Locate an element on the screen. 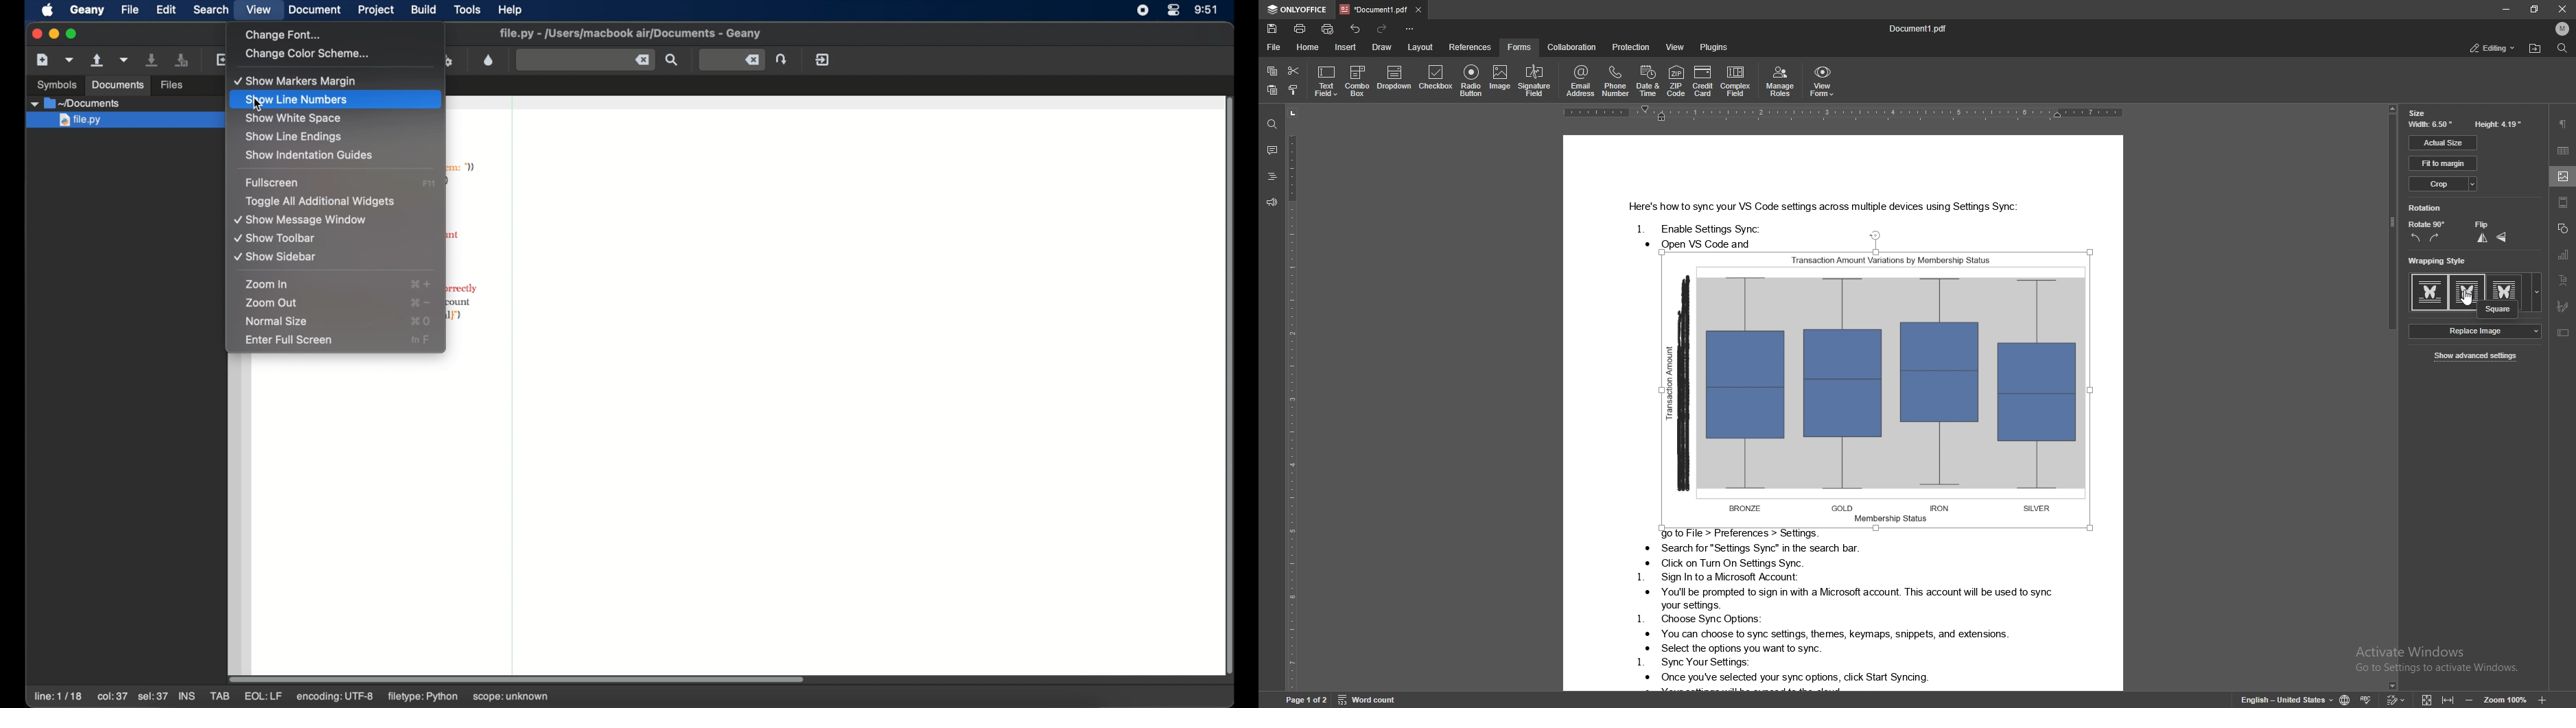  zoom out is located at coordinates (271, 303).